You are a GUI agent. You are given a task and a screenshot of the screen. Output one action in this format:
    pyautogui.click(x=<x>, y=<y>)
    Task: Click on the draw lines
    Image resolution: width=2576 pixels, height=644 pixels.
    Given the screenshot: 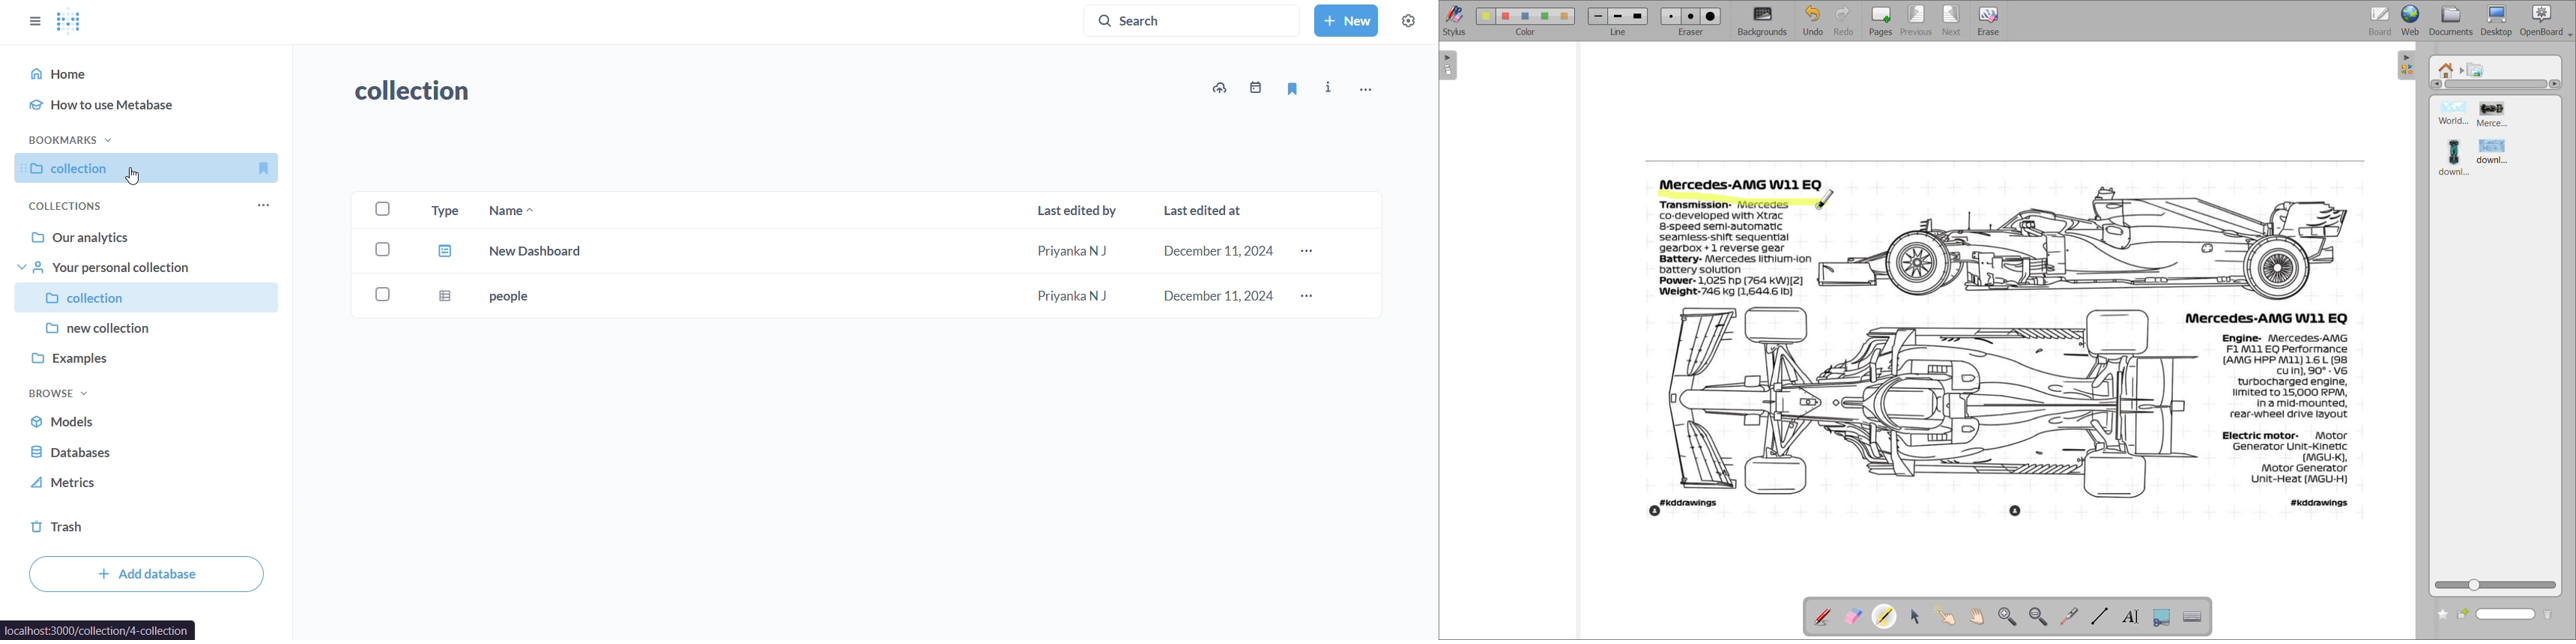 What is the action you would take?
    pyautogui.click(x=2102, y=615)
    